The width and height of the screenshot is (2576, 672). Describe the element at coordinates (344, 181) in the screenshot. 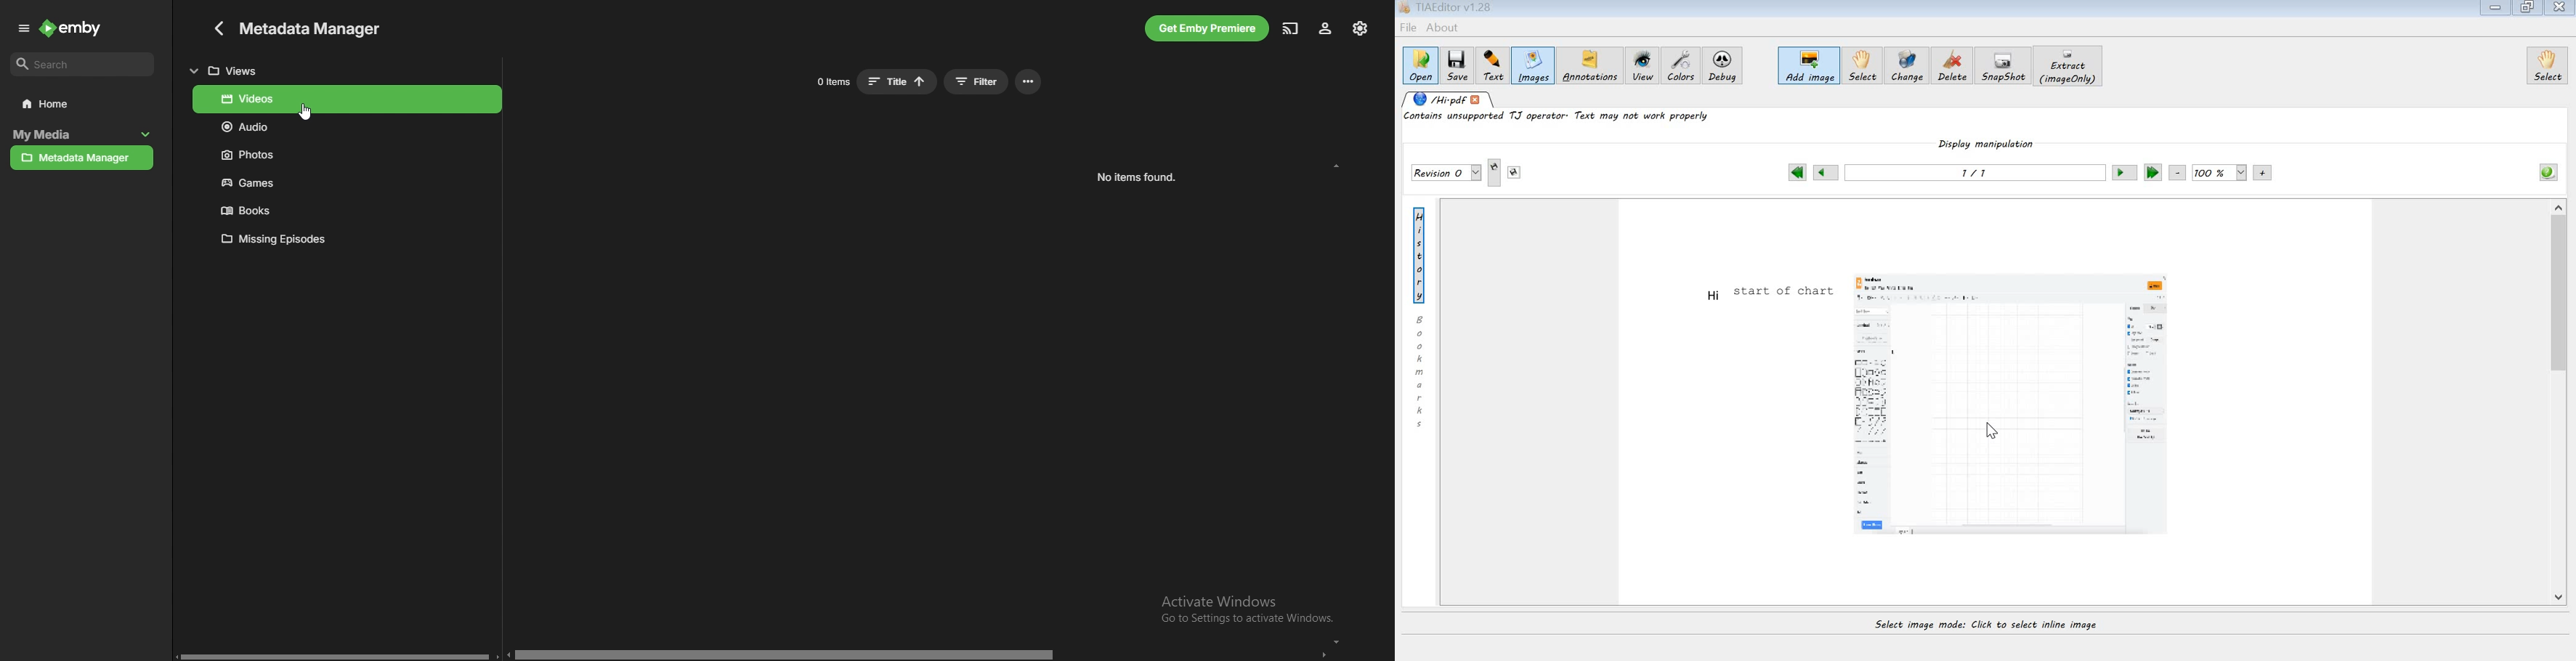

I see `games` at that location.